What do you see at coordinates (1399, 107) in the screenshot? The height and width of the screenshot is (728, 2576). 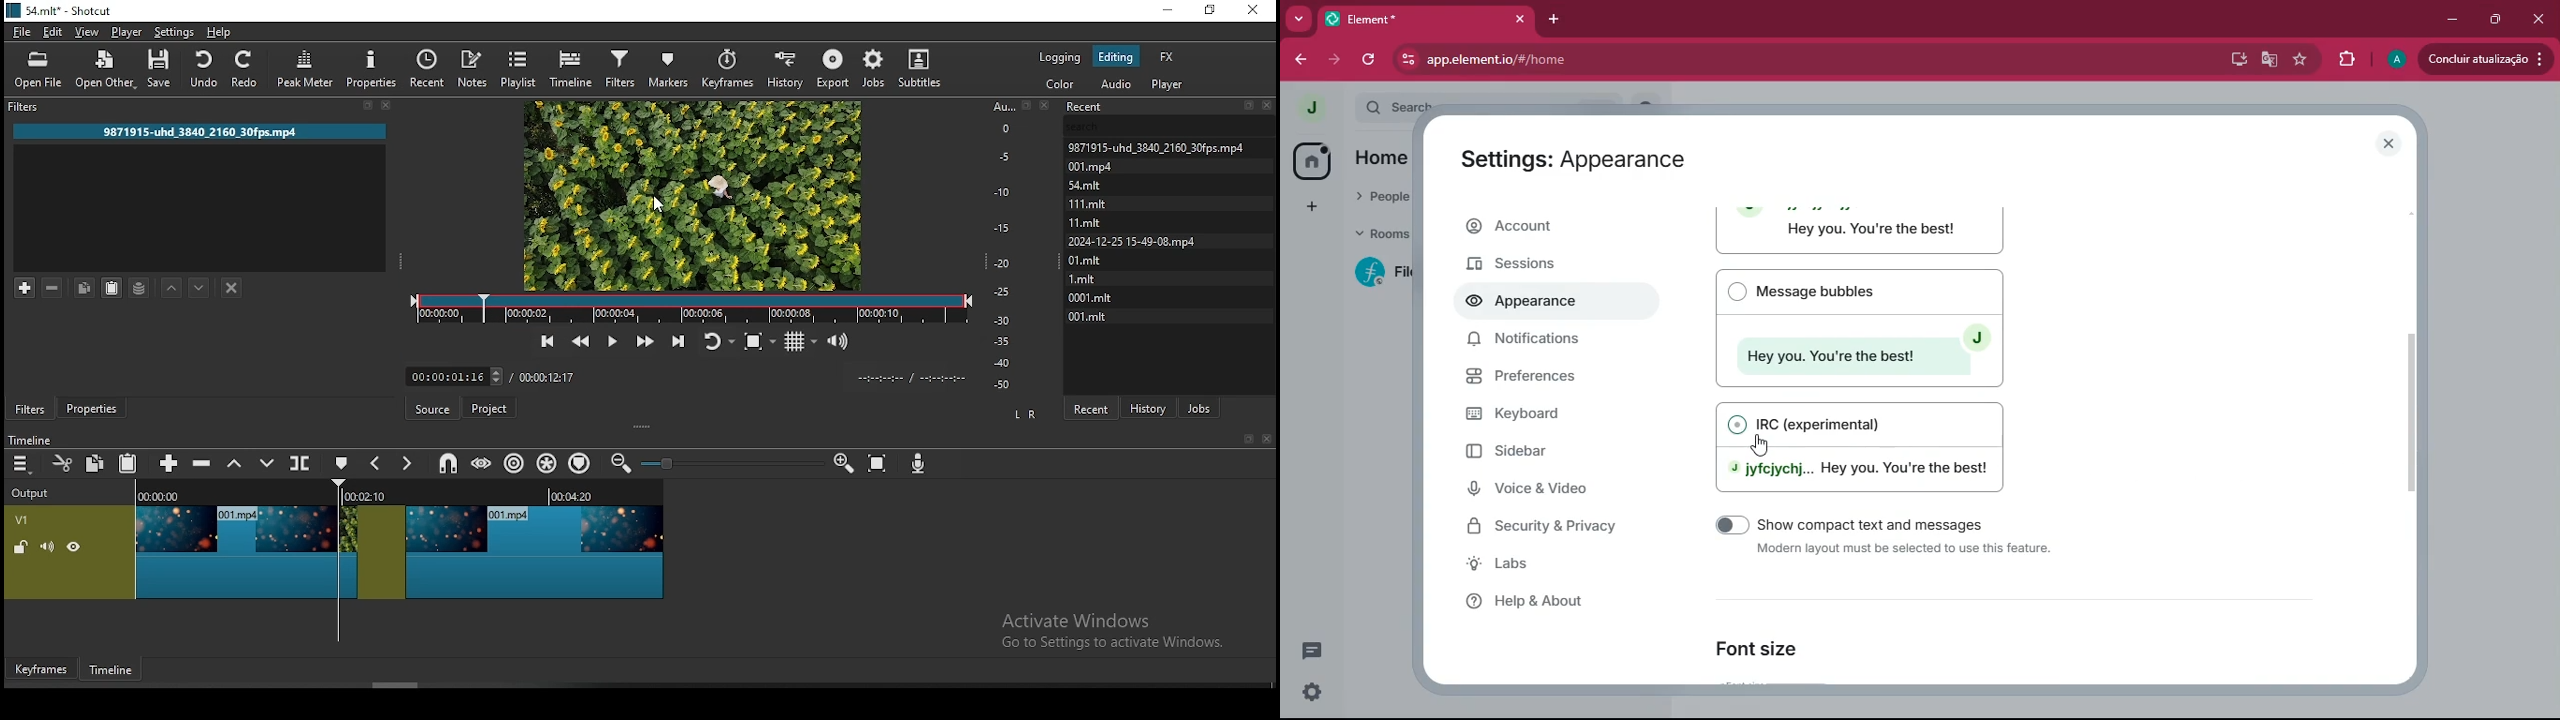 I see `search` at bounding box center [1399, 107].